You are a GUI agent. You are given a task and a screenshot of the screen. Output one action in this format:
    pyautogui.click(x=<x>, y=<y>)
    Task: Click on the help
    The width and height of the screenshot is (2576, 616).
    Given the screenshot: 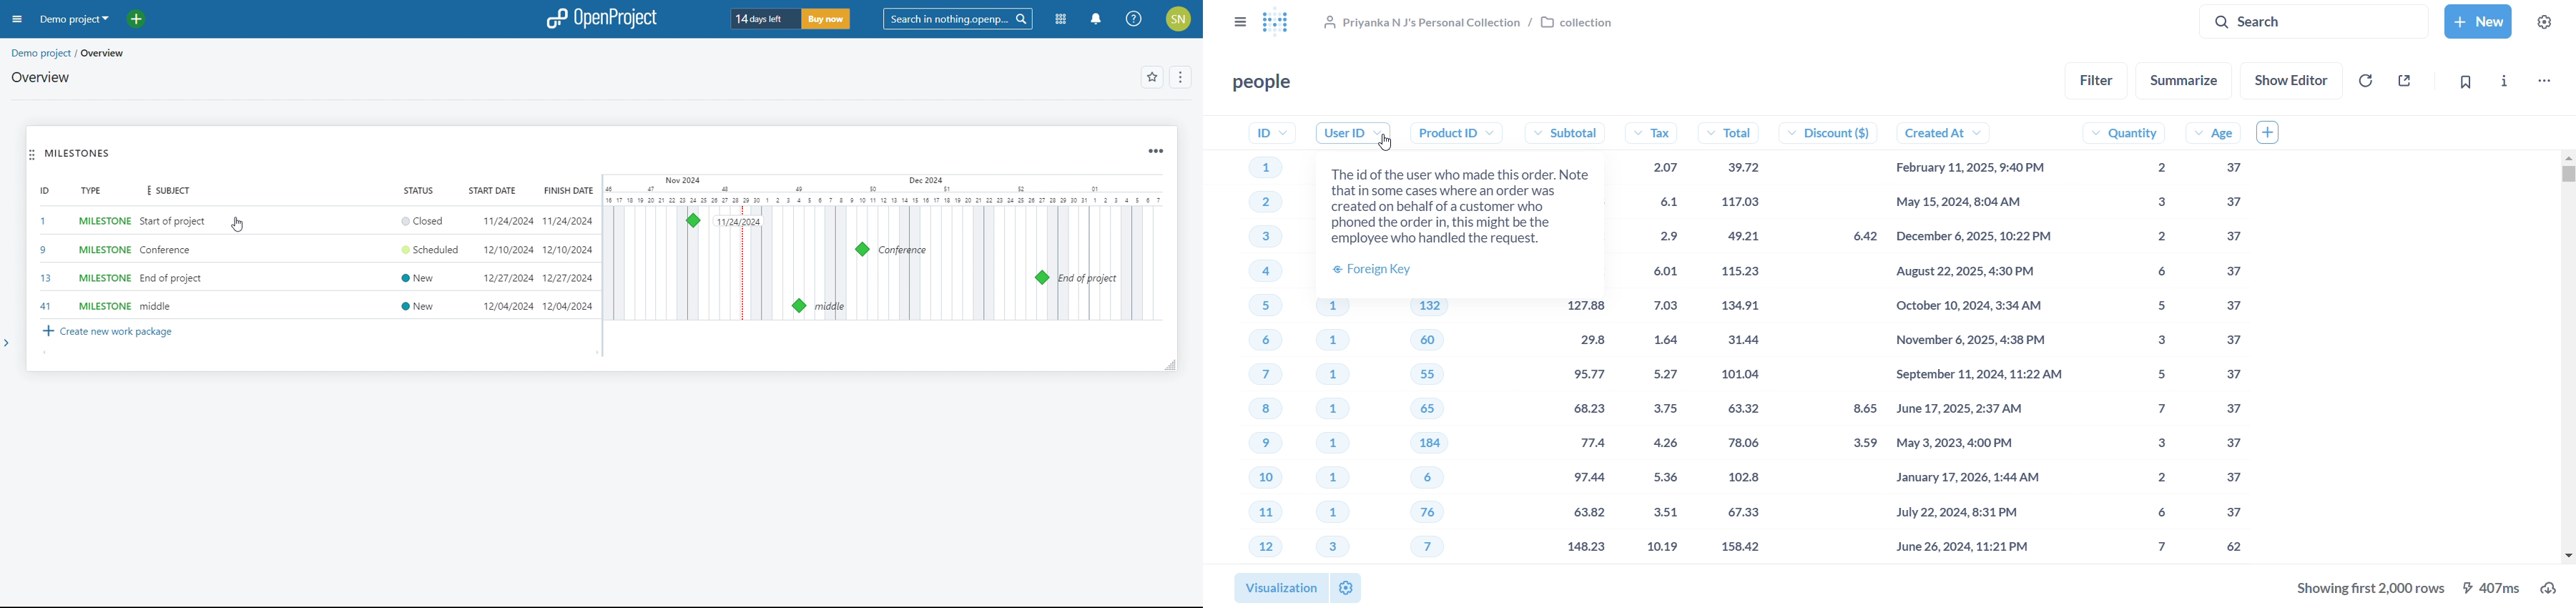 What is the action you would take?
    pyautogui.click(x=1134, y=19)
    